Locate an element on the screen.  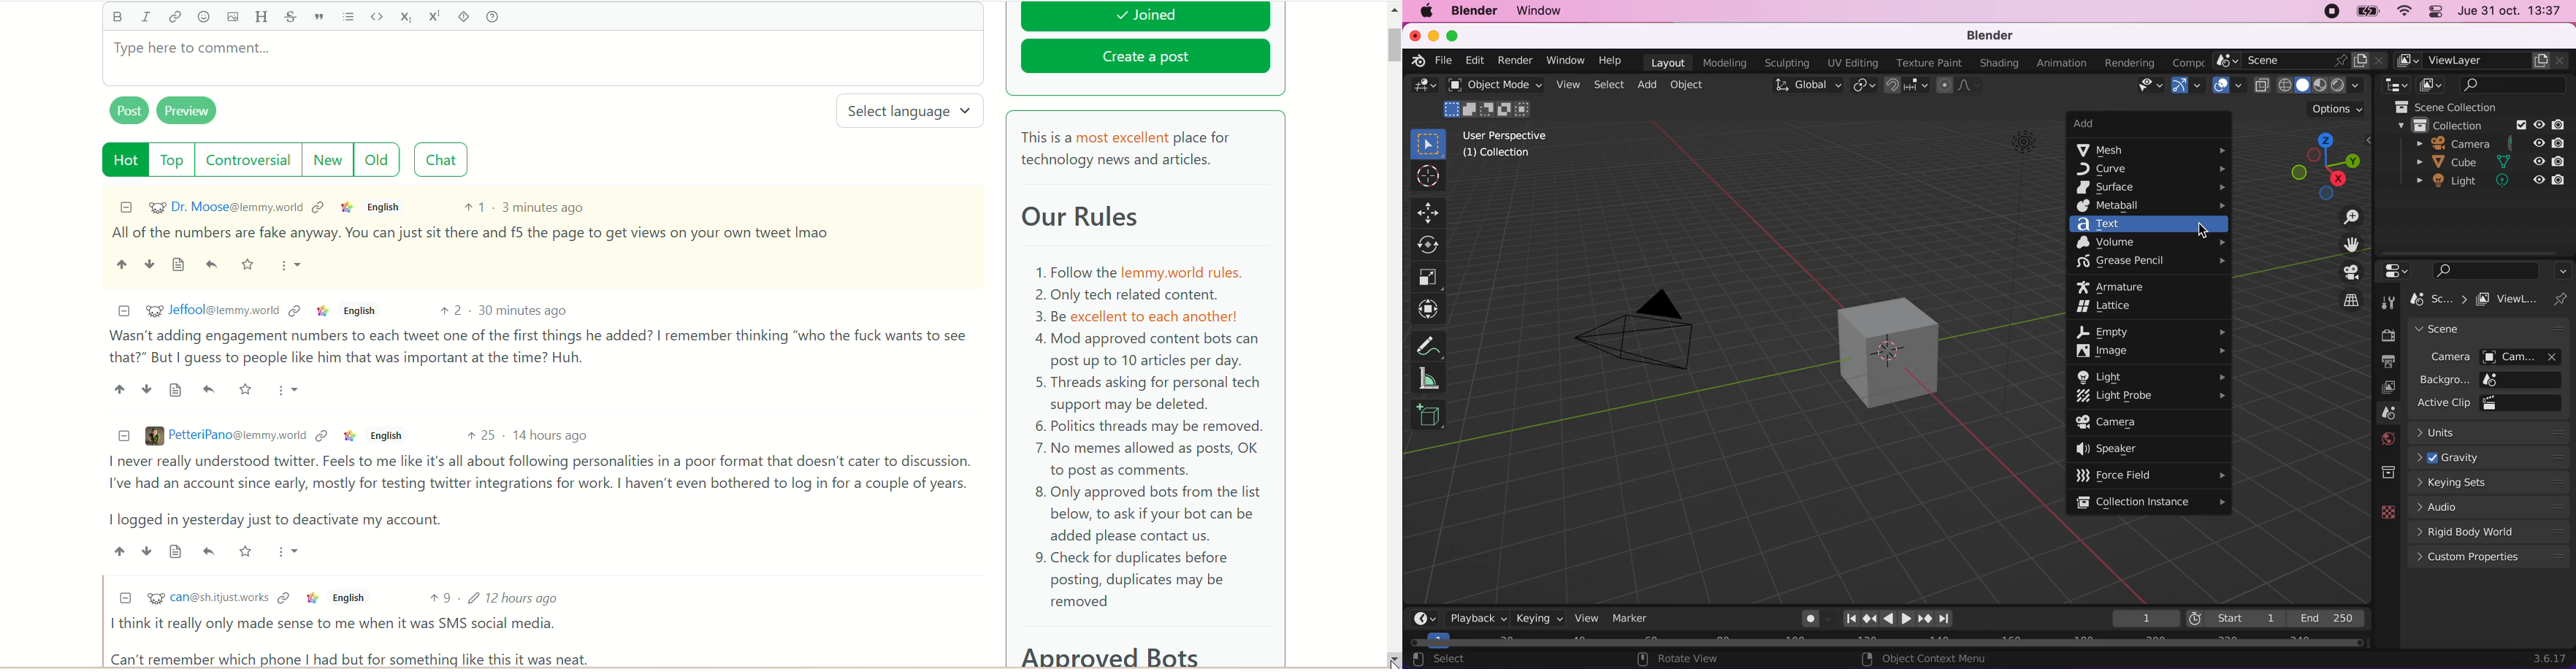
background is located at coordinates (2487, 379).